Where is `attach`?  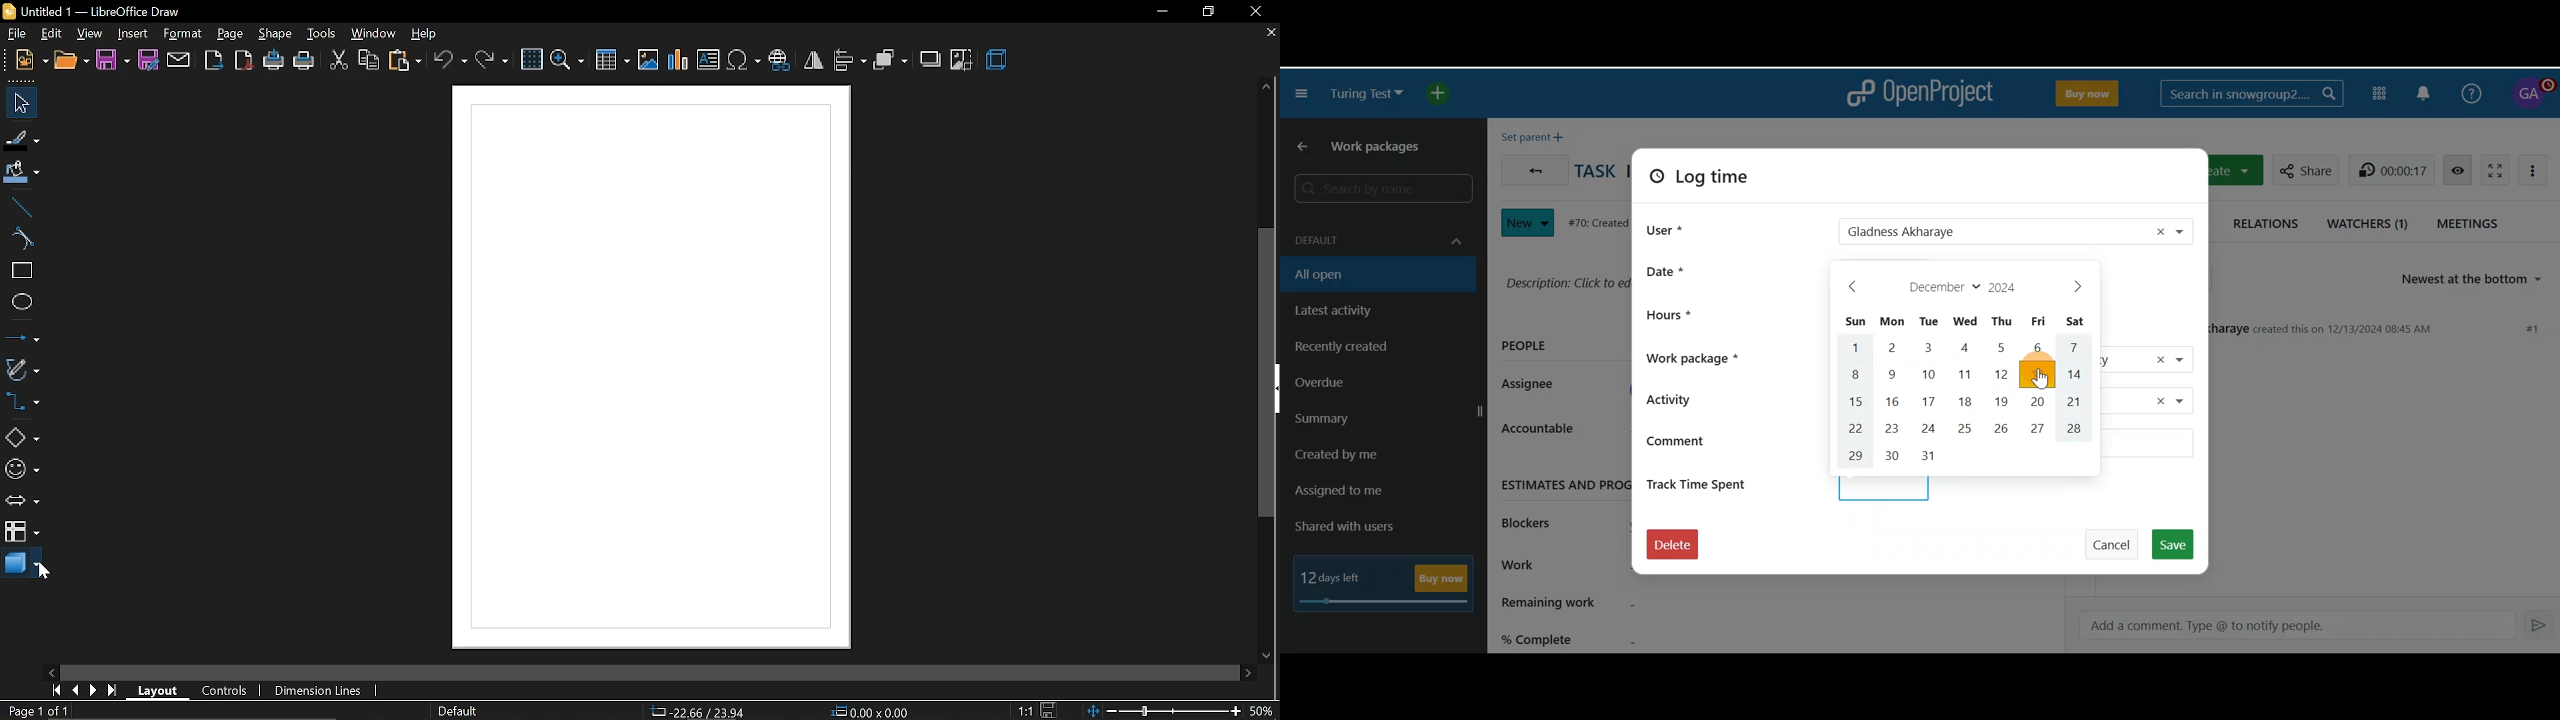 attach is located at coordinates (179, 61).